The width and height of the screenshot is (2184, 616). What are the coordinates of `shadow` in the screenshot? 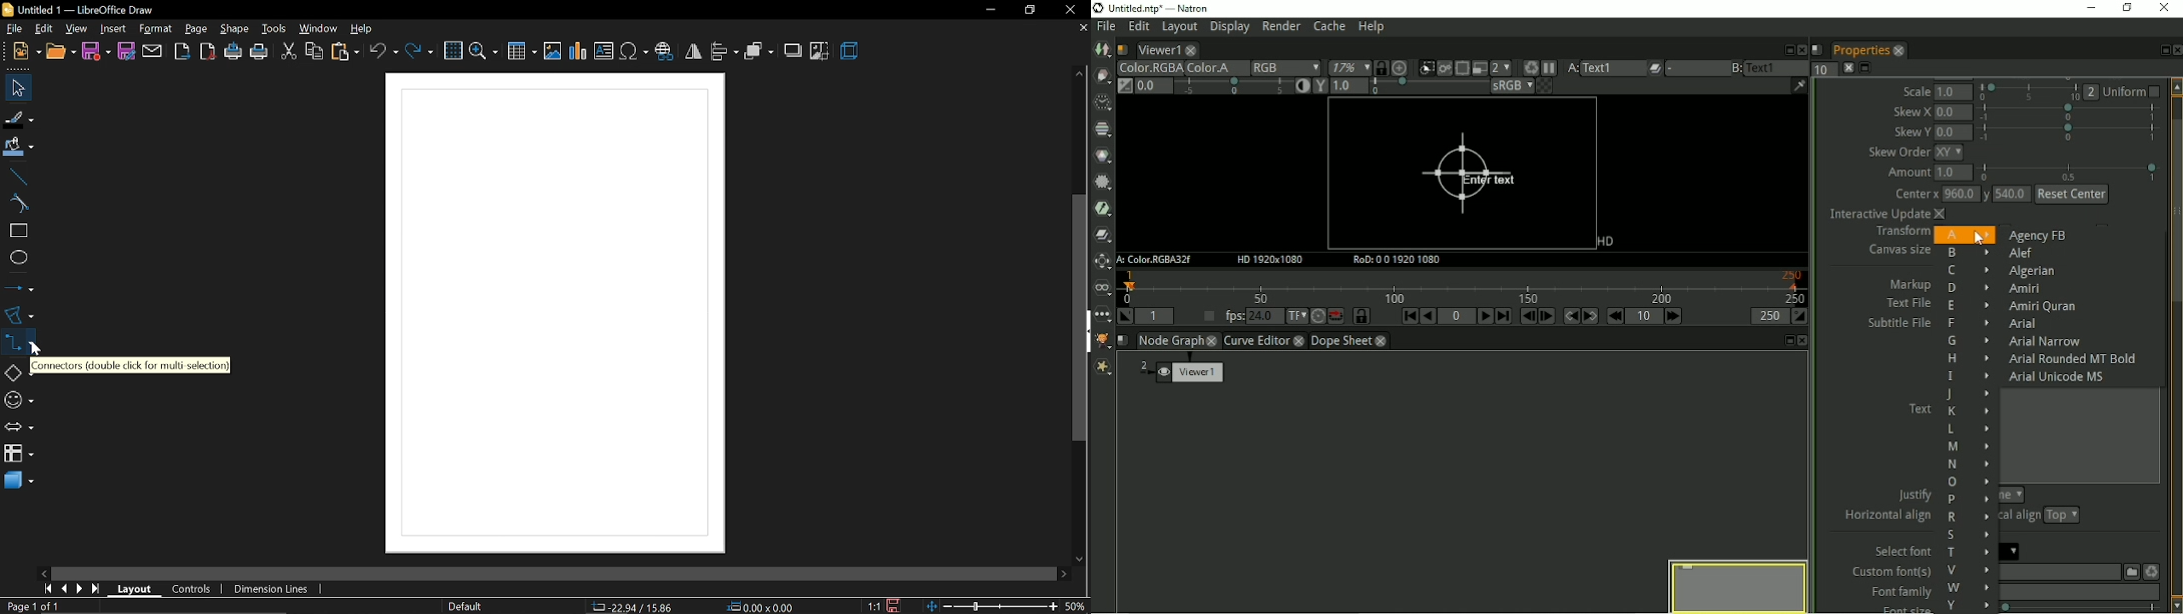 It's located at (792, 50).